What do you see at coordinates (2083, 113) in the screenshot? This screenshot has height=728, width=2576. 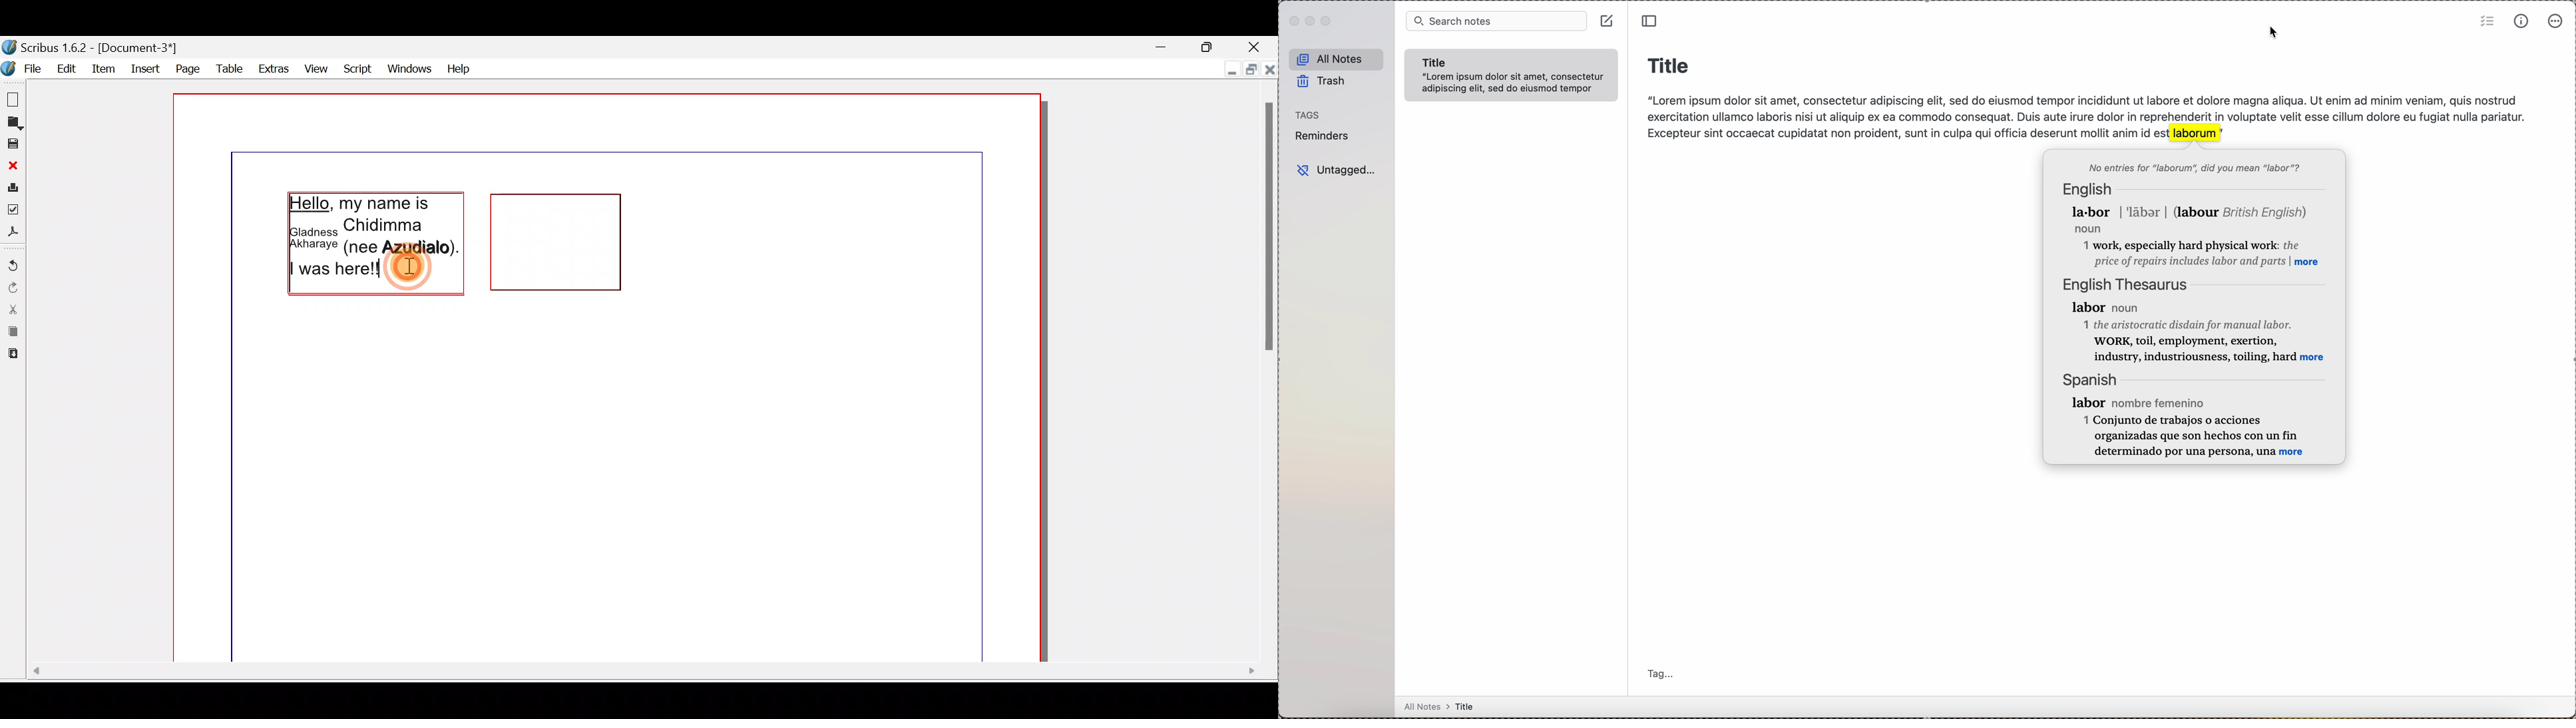 I see `body text` at bounding box center [2083, 113].